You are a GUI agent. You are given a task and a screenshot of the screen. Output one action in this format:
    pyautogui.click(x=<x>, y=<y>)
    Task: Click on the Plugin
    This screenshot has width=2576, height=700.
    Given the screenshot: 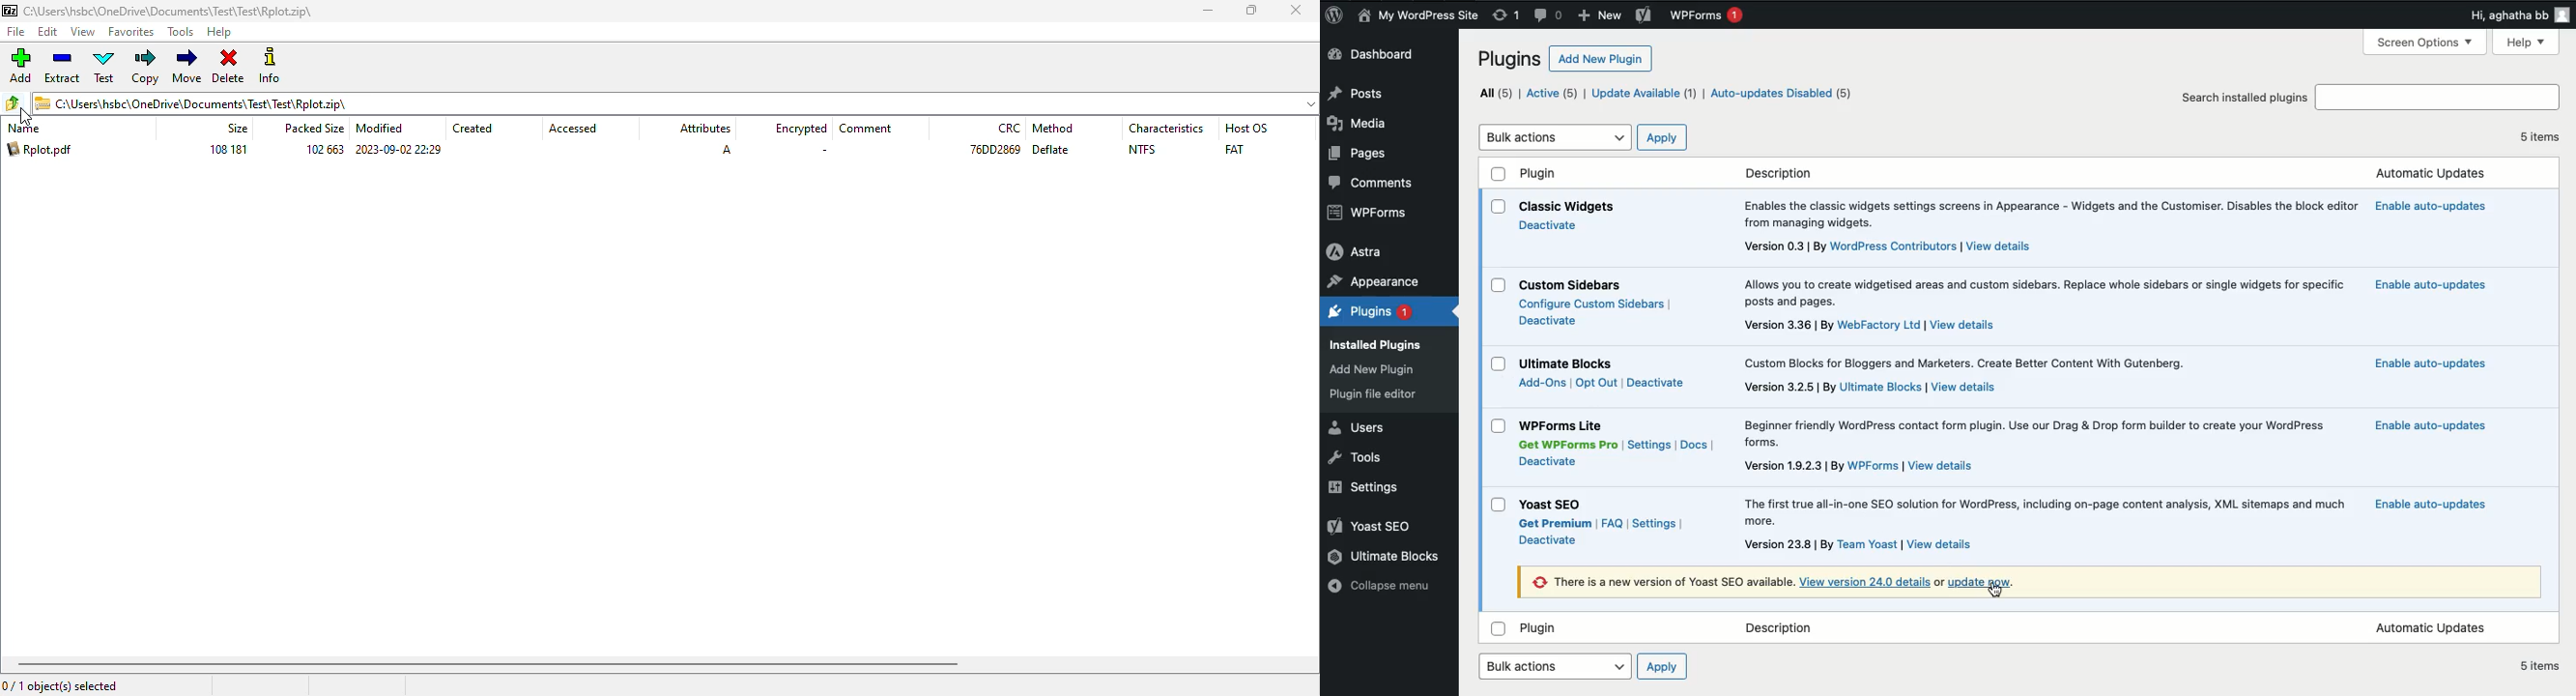 What is the action you would take?
    pyautogui.click(x=1571, y=286)
    